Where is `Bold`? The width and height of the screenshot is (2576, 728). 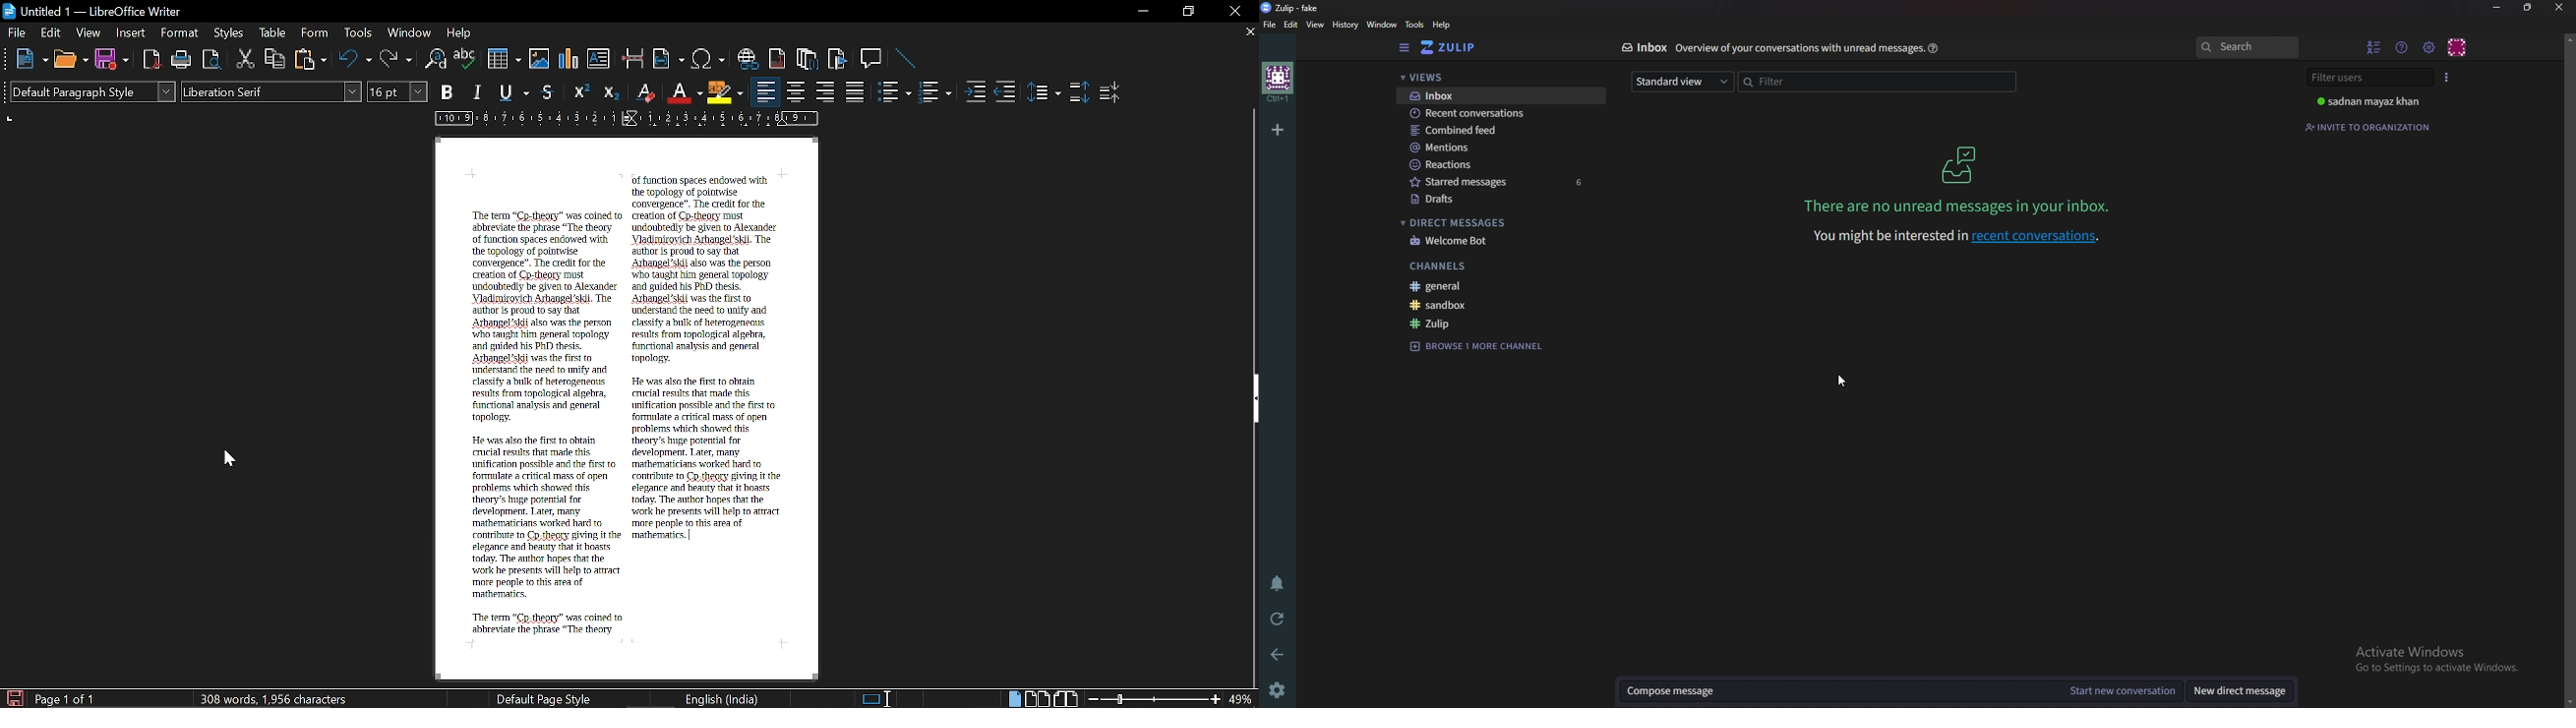 Bold is located at coordinates (449, 91).